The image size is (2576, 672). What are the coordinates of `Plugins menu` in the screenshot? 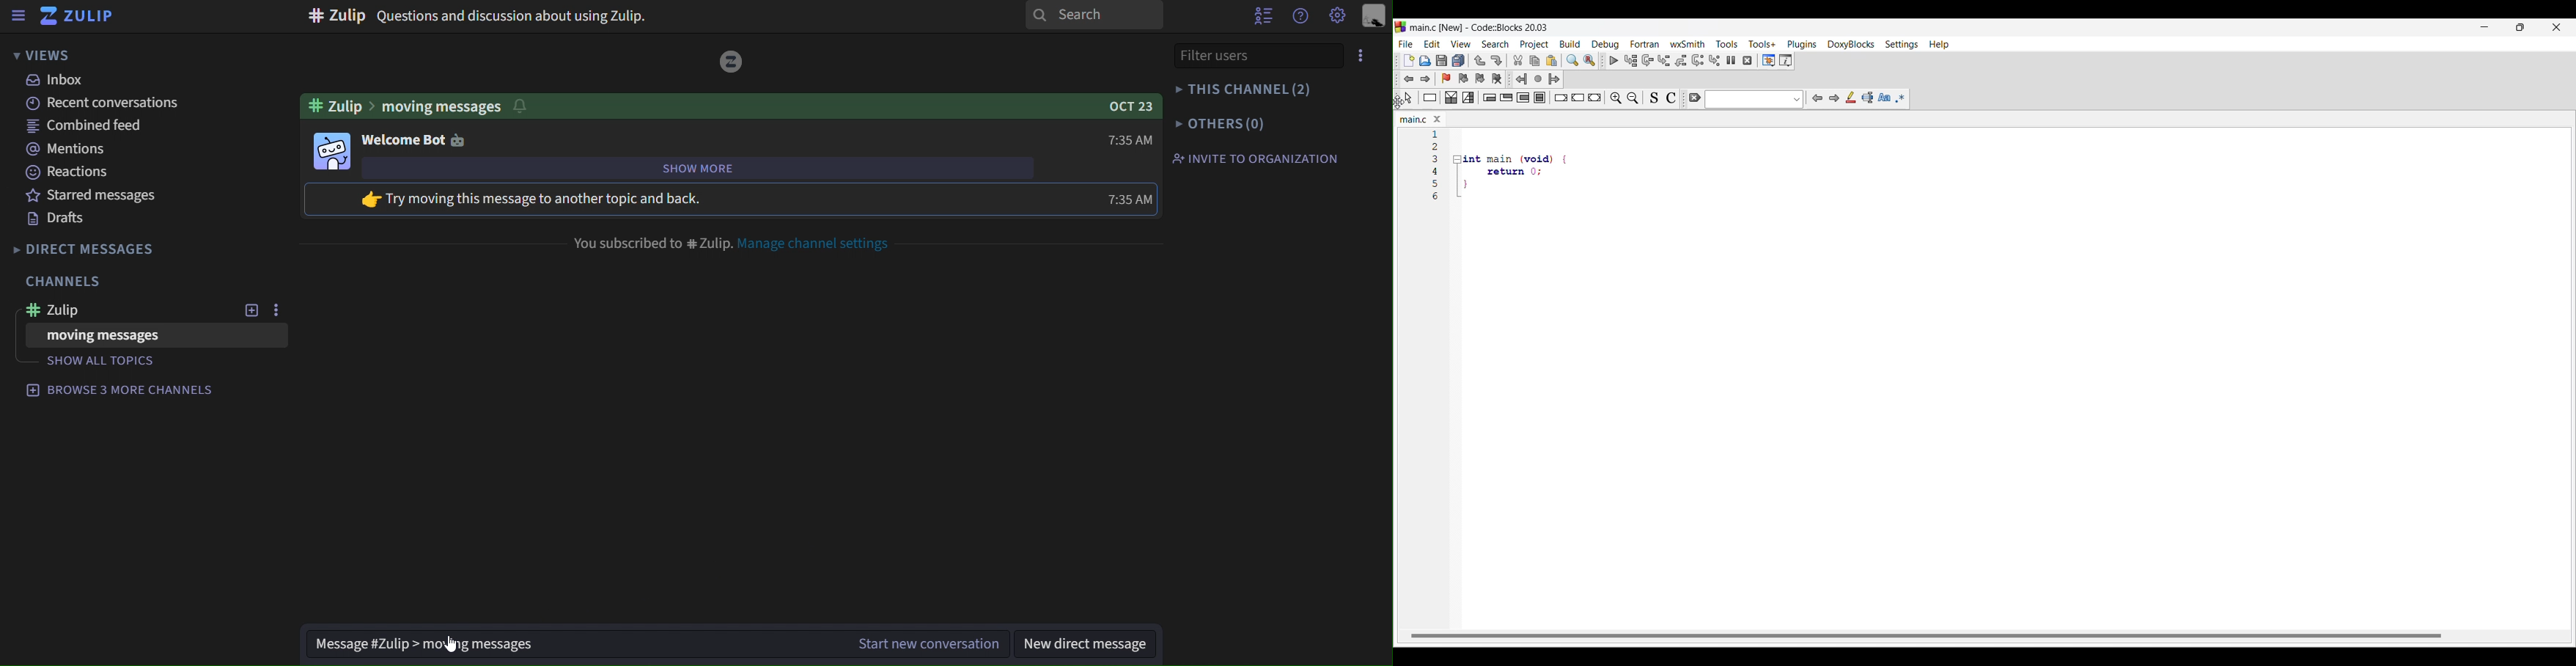 It's located at (1801, 45).